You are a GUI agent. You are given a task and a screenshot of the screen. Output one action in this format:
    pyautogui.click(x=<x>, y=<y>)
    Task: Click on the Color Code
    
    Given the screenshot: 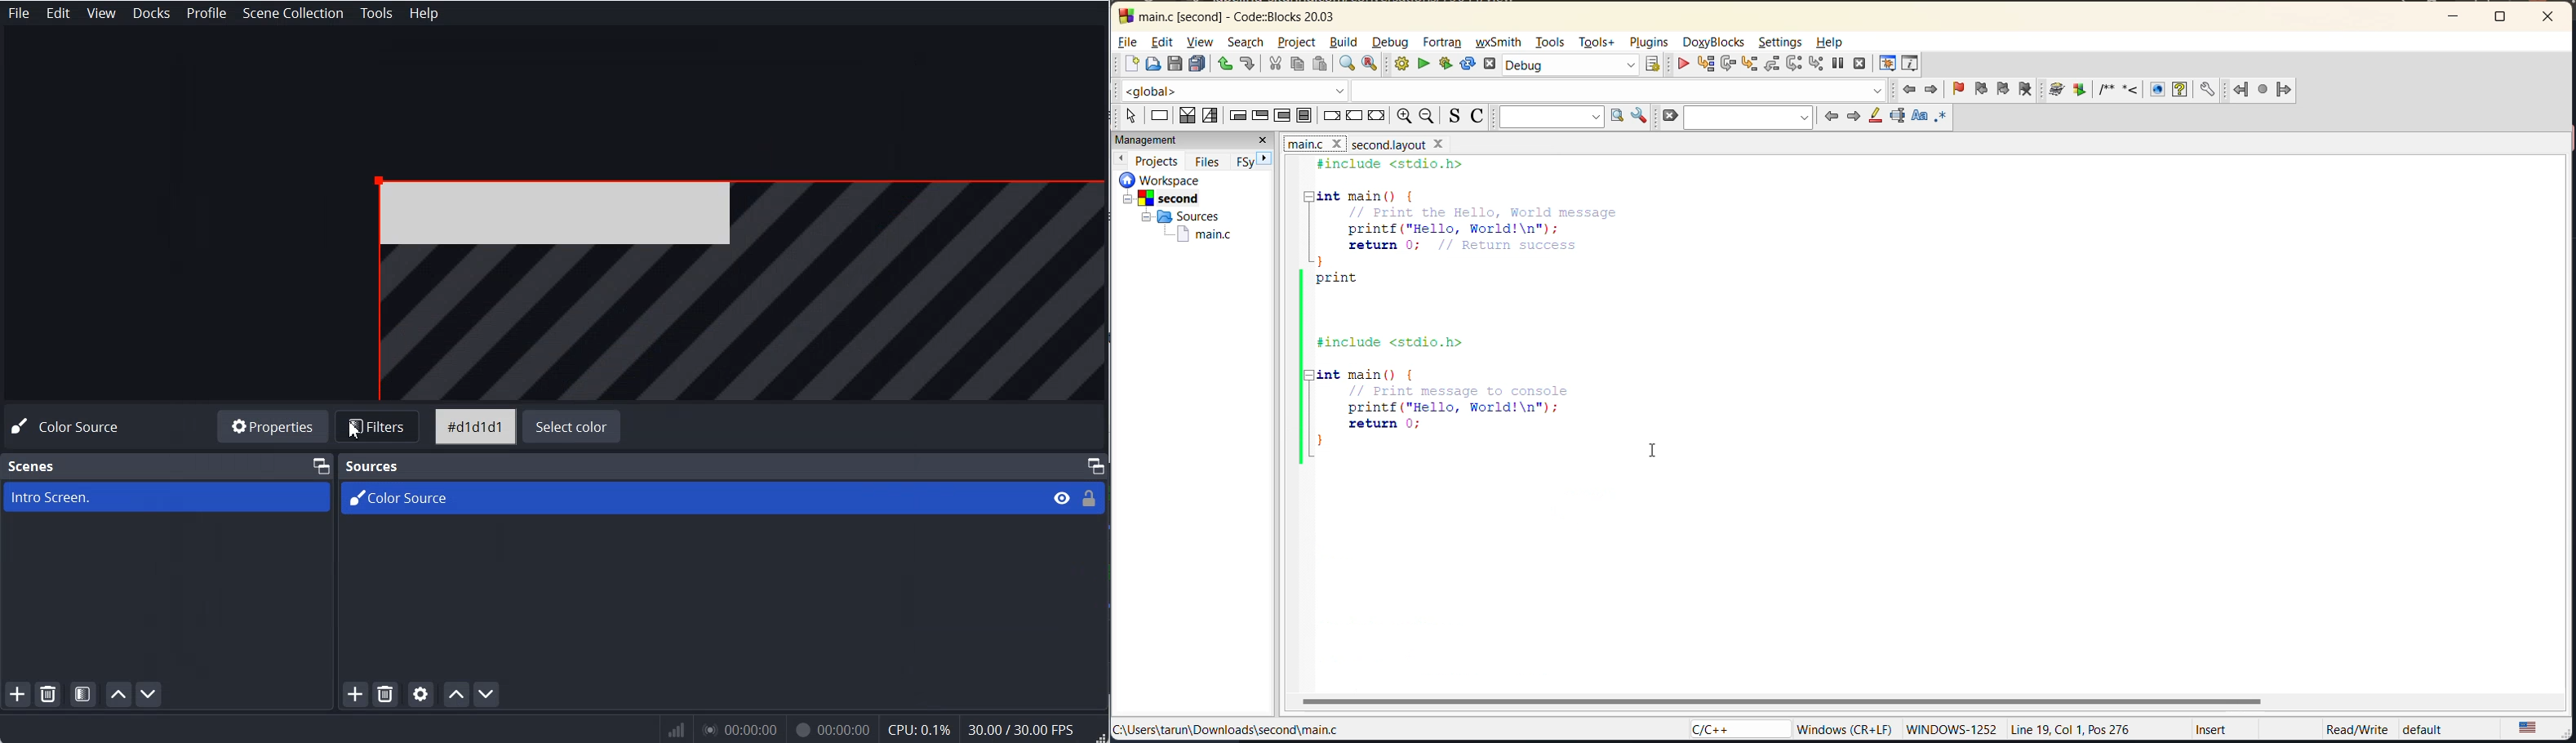 What is the action you would take?
    pyautogui.click(x=475, y=428)
    